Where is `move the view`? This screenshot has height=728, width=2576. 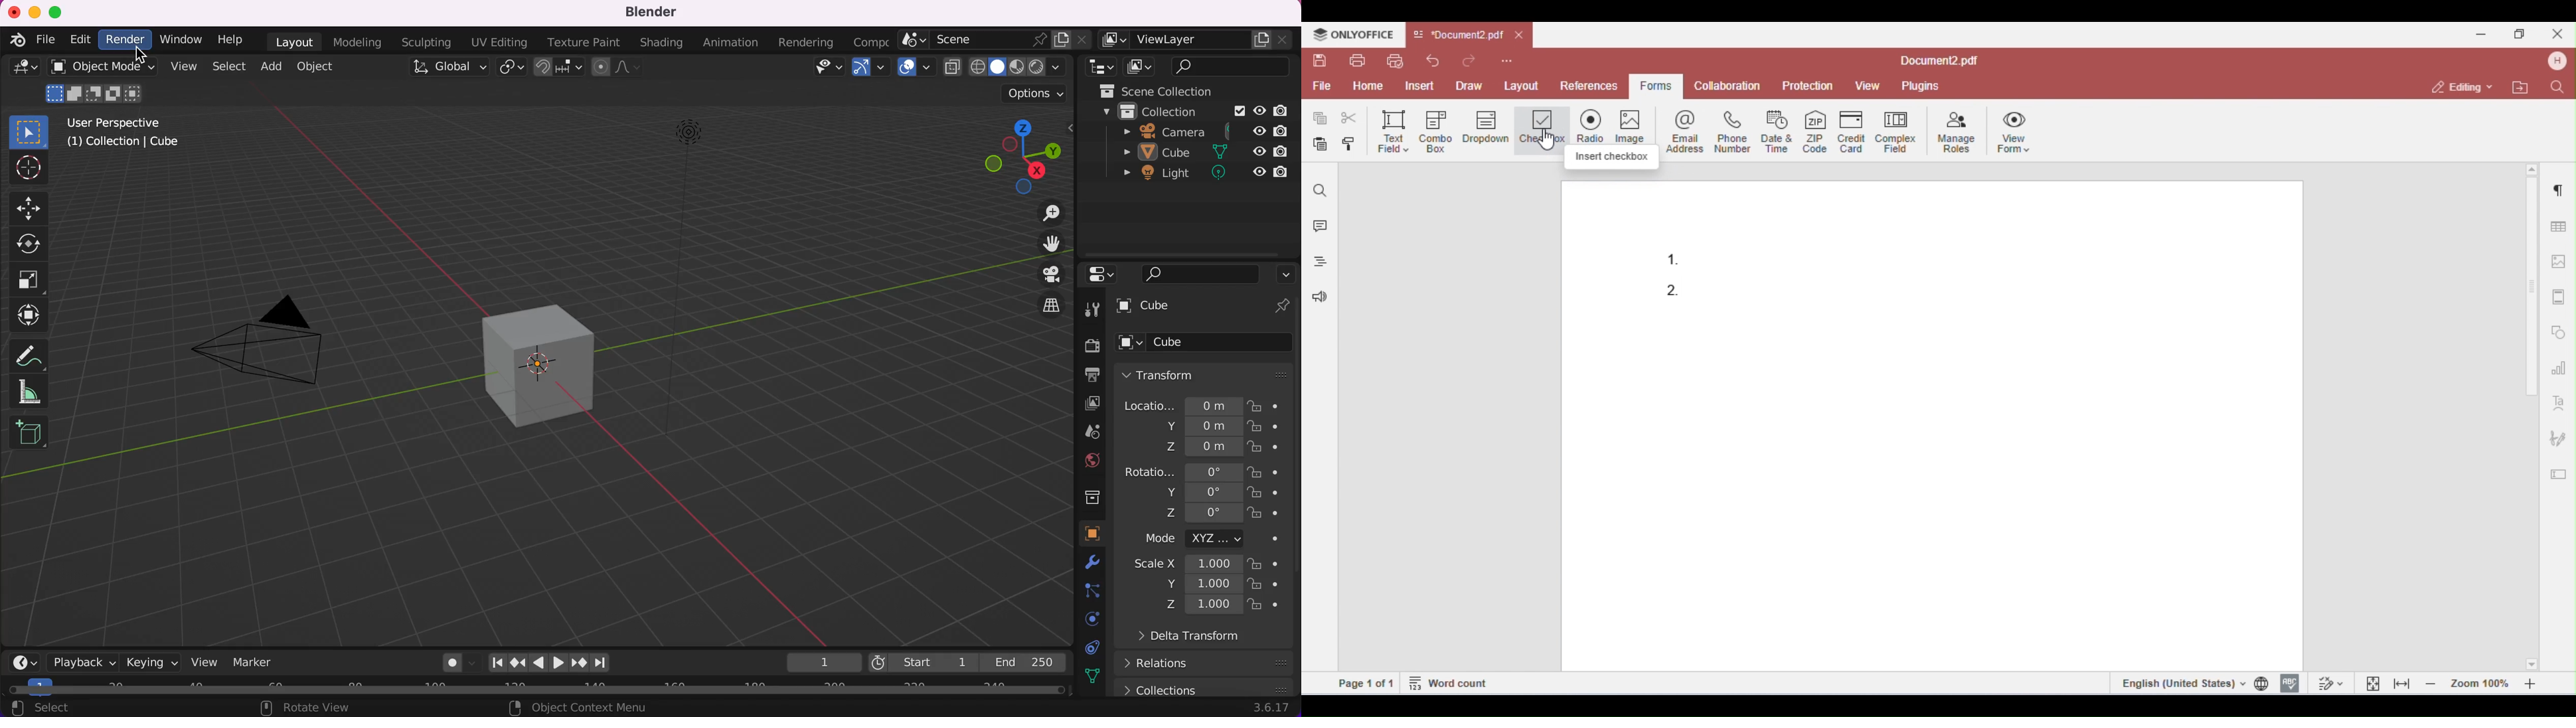 move the view is located at coordinates (1047, 246).